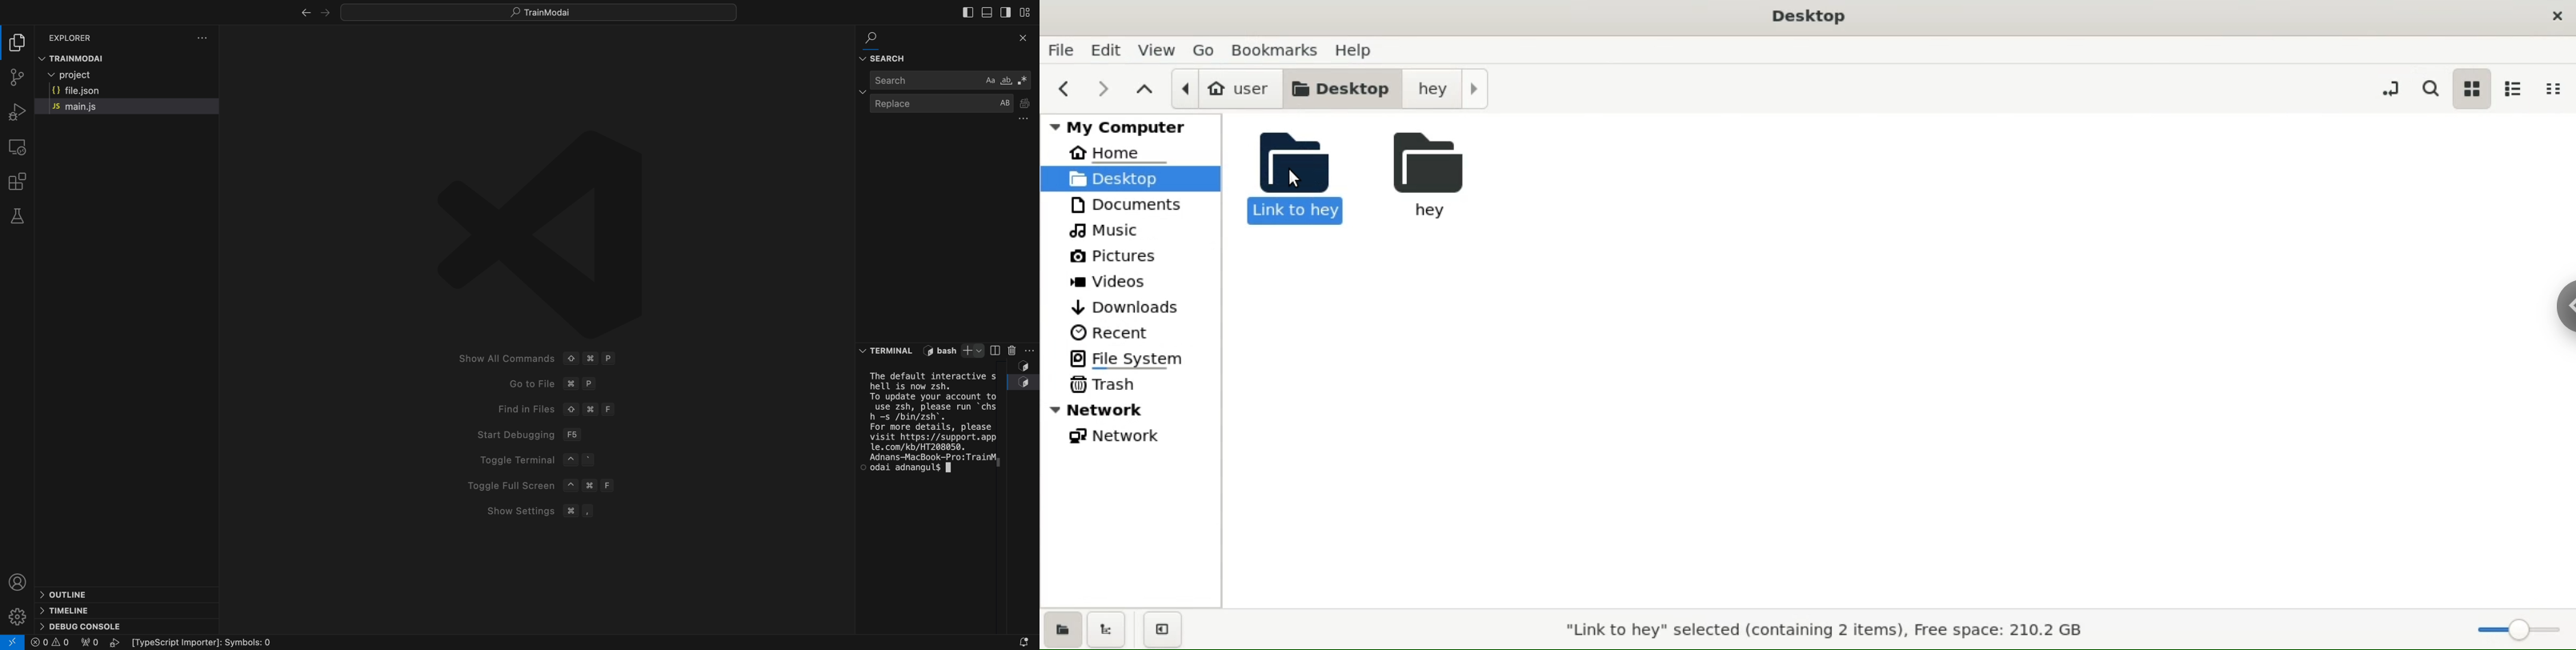  What do you see at coordinates (209, 643) in the screenshot?
I see `Typescript` at bounding box center [209, 643].